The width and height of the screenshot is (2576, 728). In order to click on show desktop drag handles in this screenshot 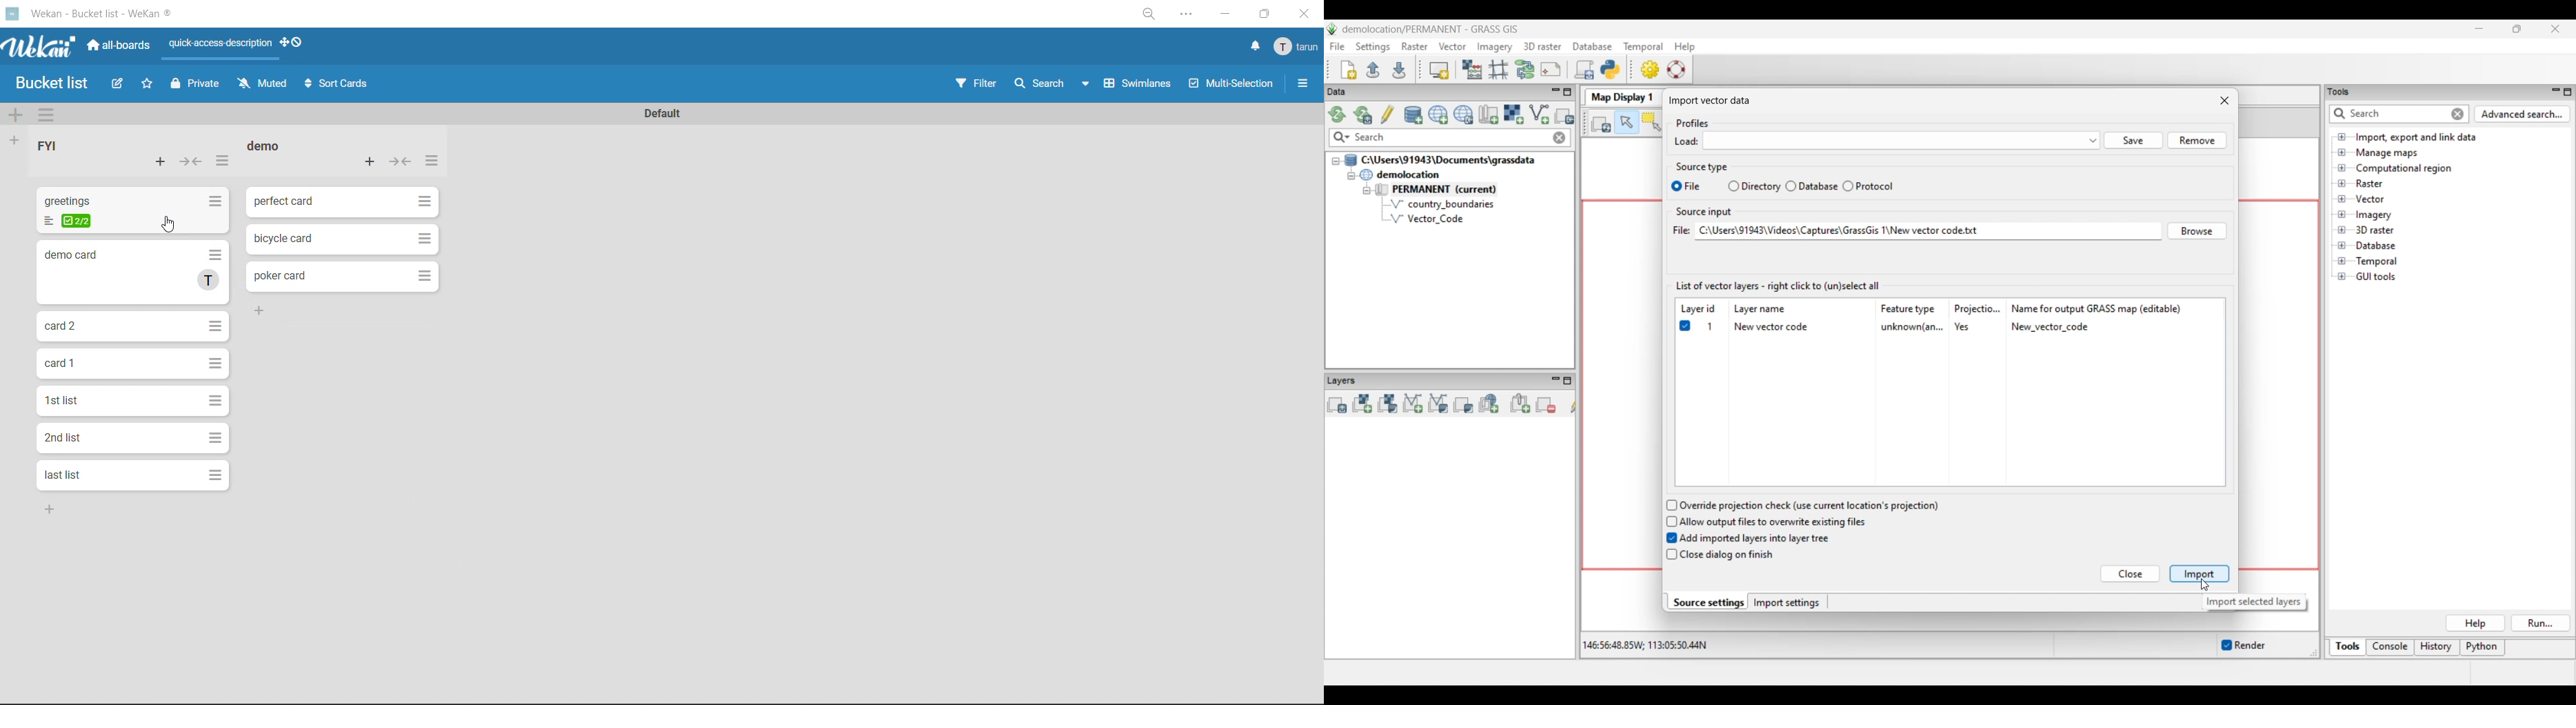, I will do `click(296, 41)`.